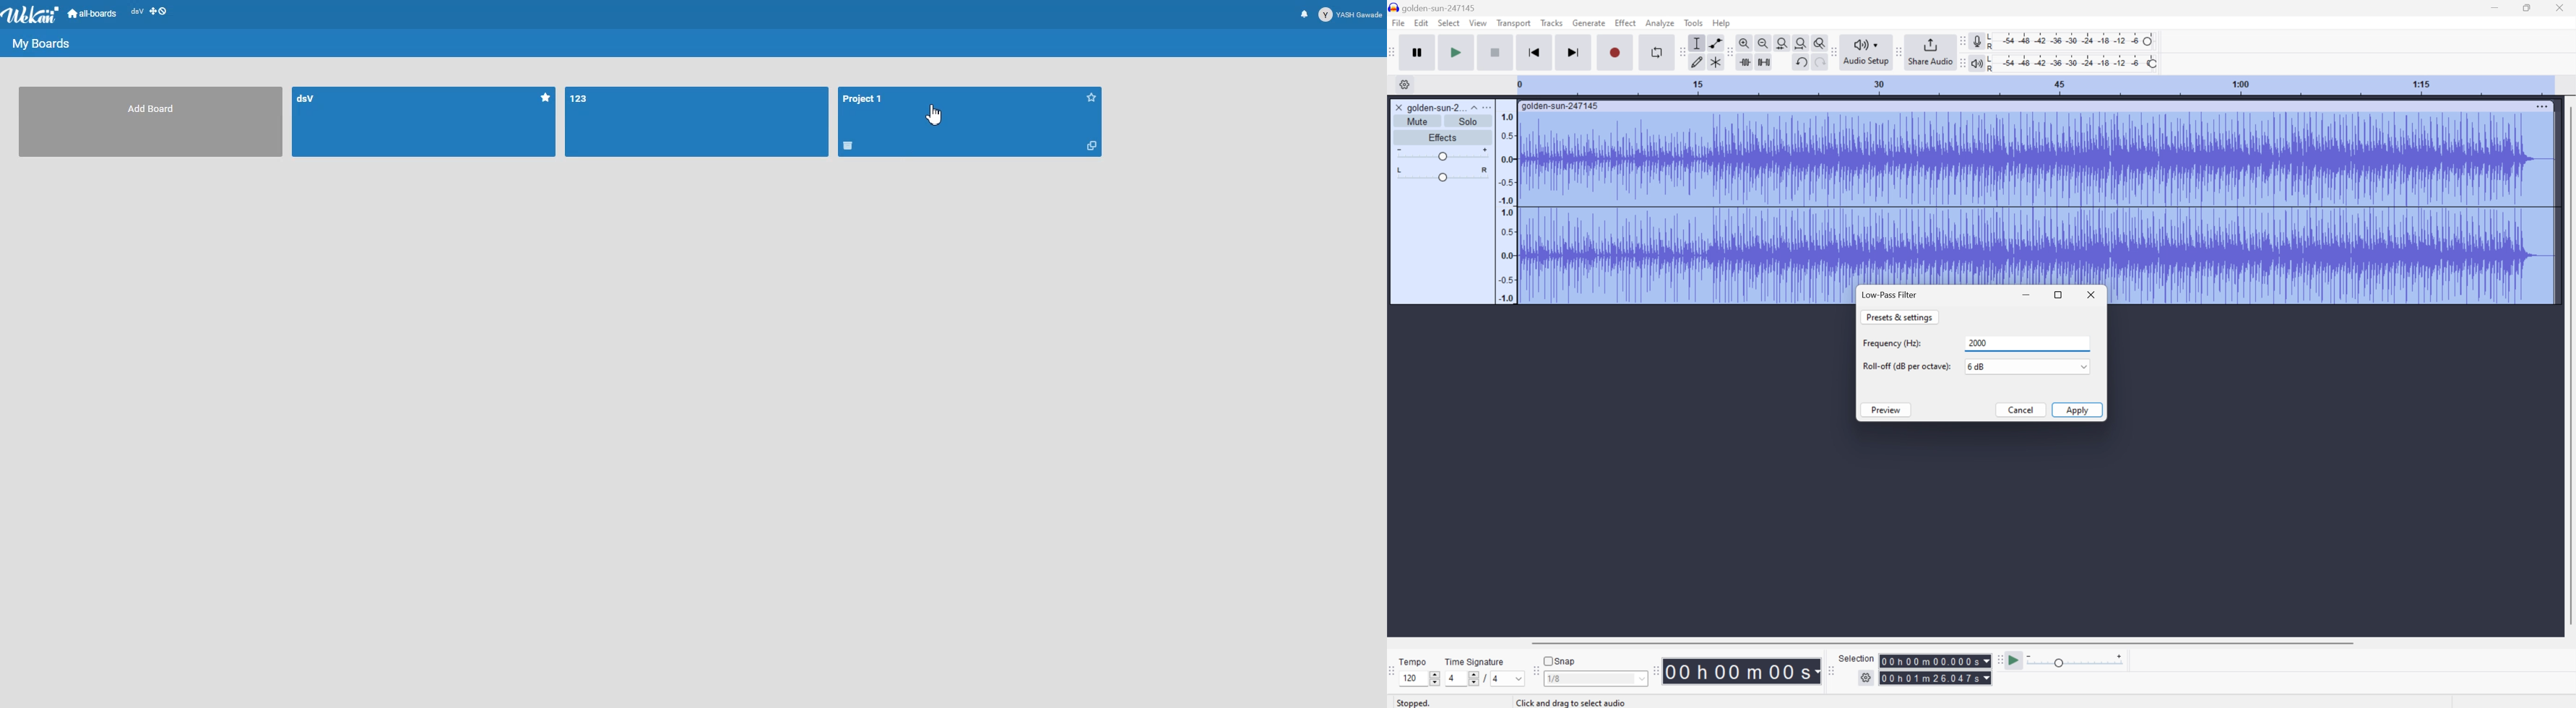 This screenshot has height=728, width=2576. What do you see at coordinates (1660, 23) in the screenshot?
I see `Analyze` at bounding box center [1660, 23].